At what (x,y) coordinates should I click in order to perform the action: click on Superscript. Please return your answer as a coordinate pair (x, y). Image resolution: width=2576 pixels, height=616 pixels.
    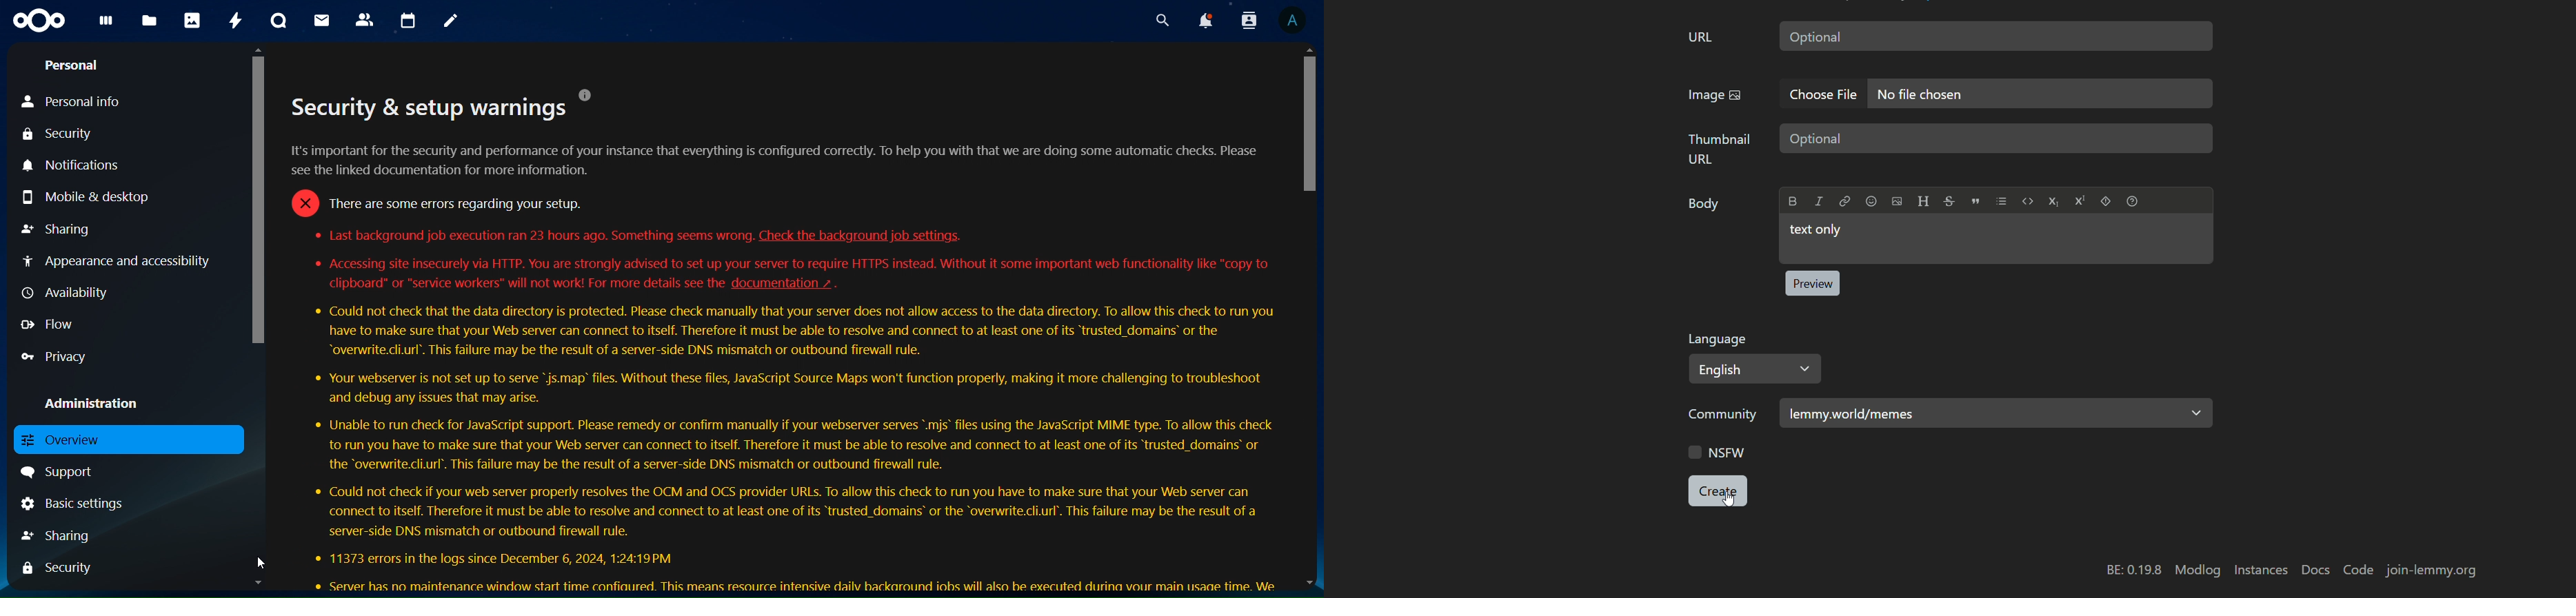
    Looking at the image, I should click on (2080, 201).